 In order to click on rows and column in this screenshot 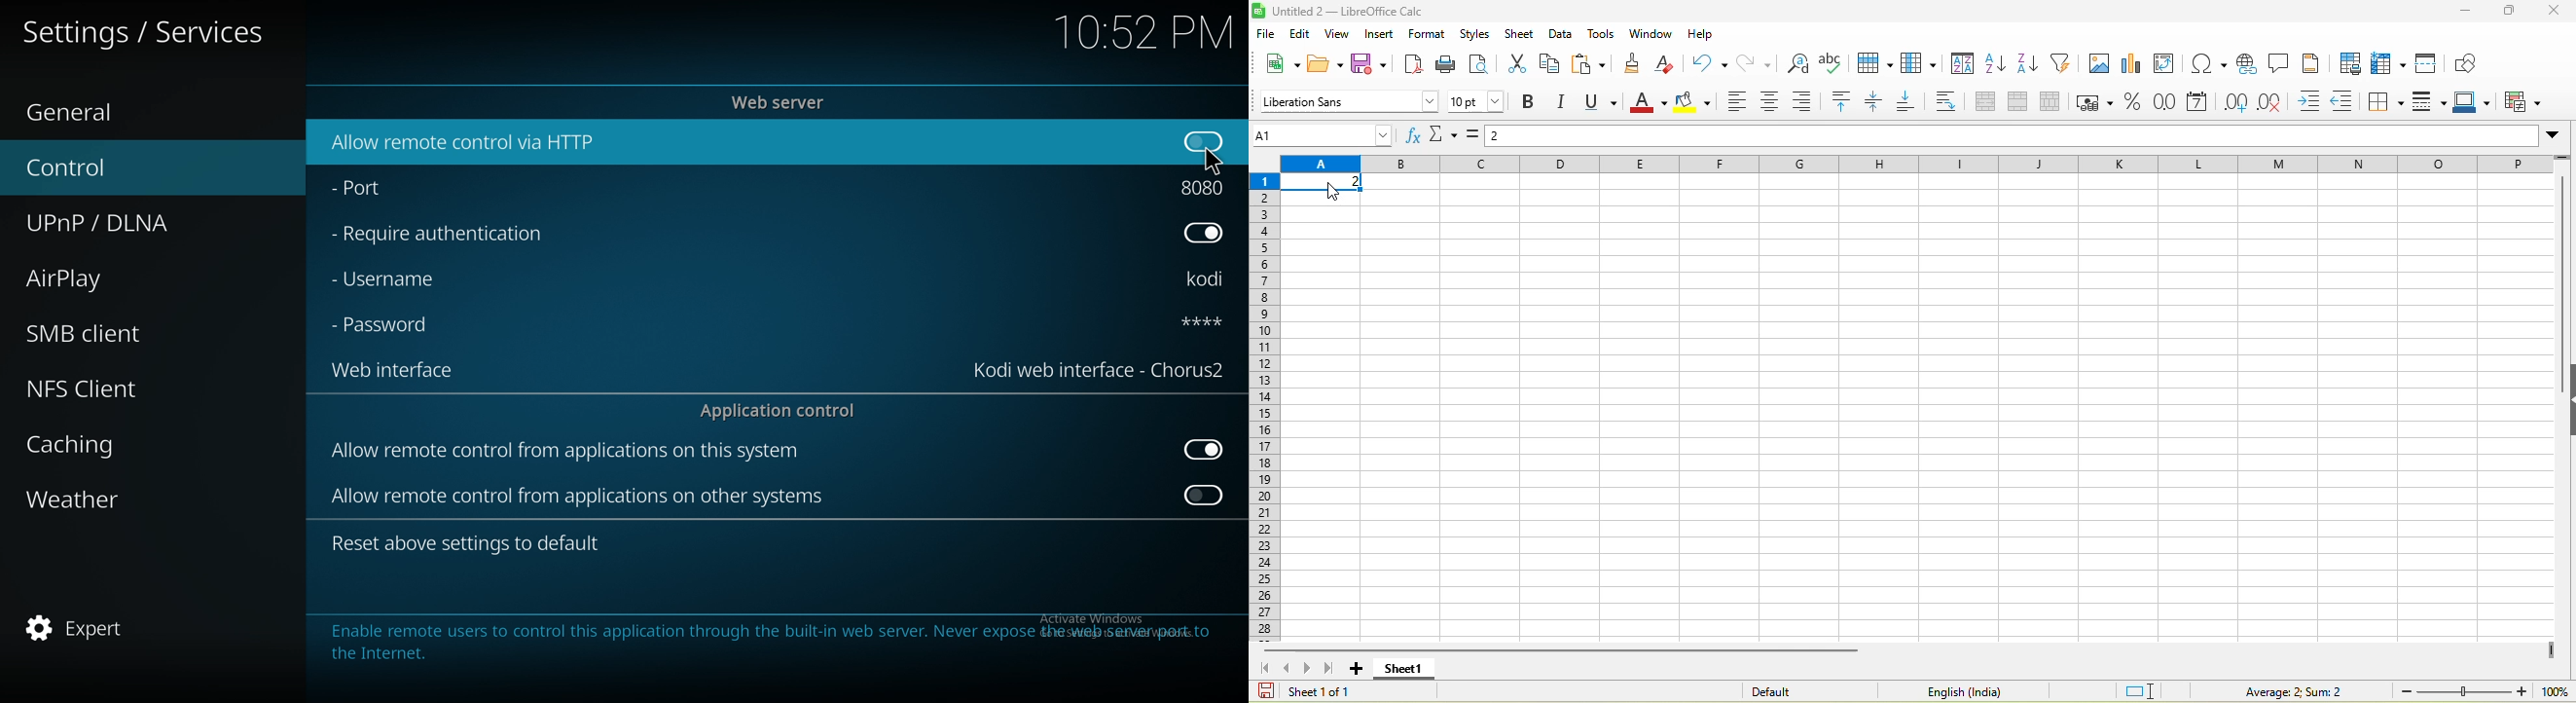, I will do `click(2388, 63)`.